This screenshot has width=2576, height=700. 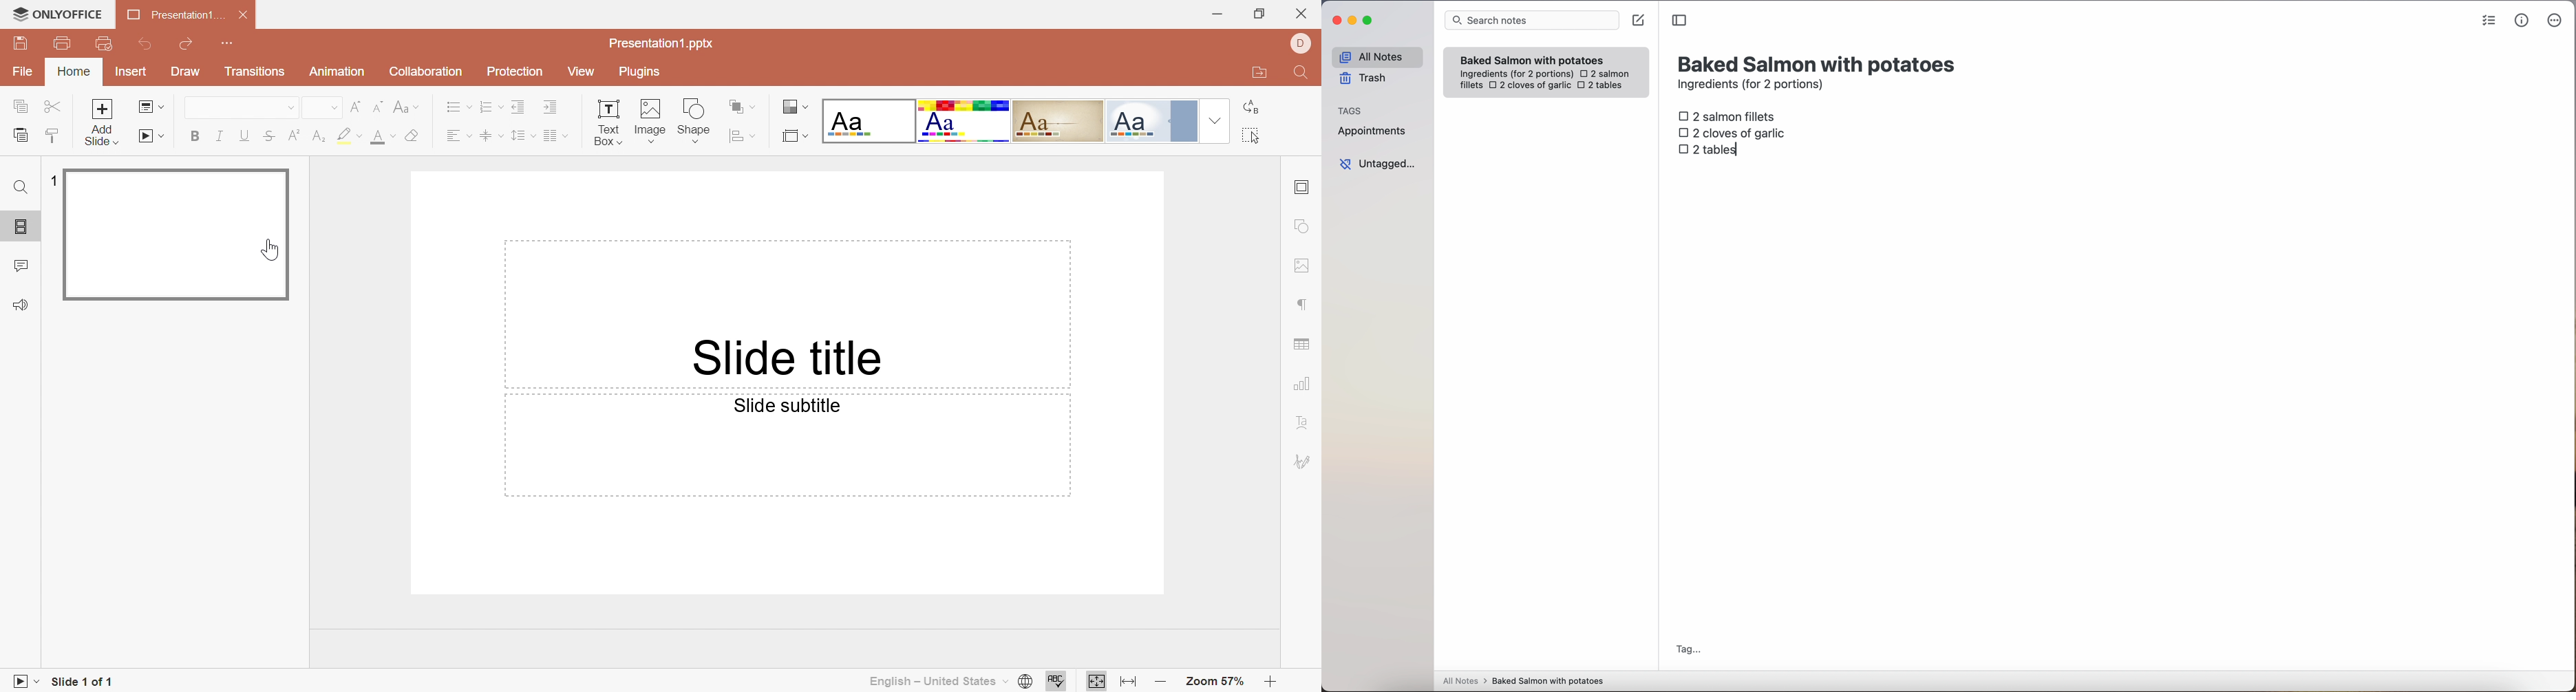 I want to click on Drop Down, so click(x=393, y=135).